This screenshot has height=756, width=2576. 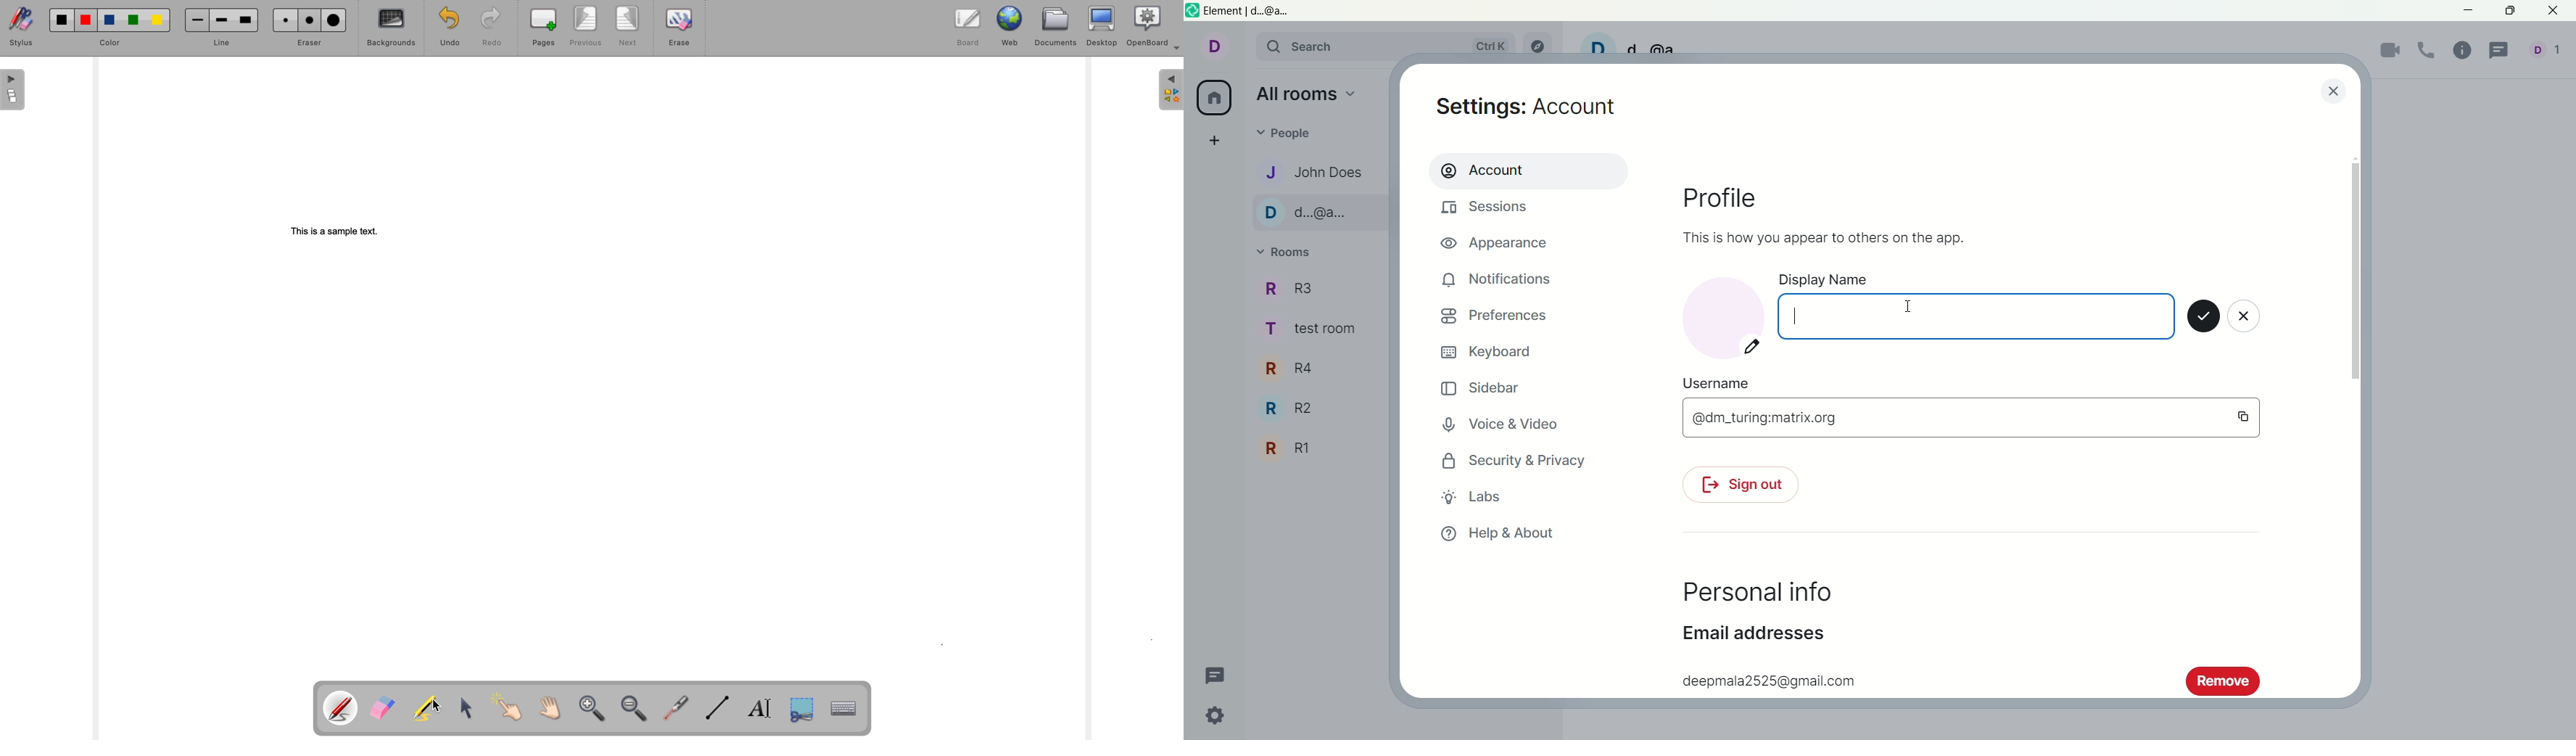 What do you see at coordinates (2430, 51) in the screenshot?
I see `voice call` at bounding box center [2430, 51].